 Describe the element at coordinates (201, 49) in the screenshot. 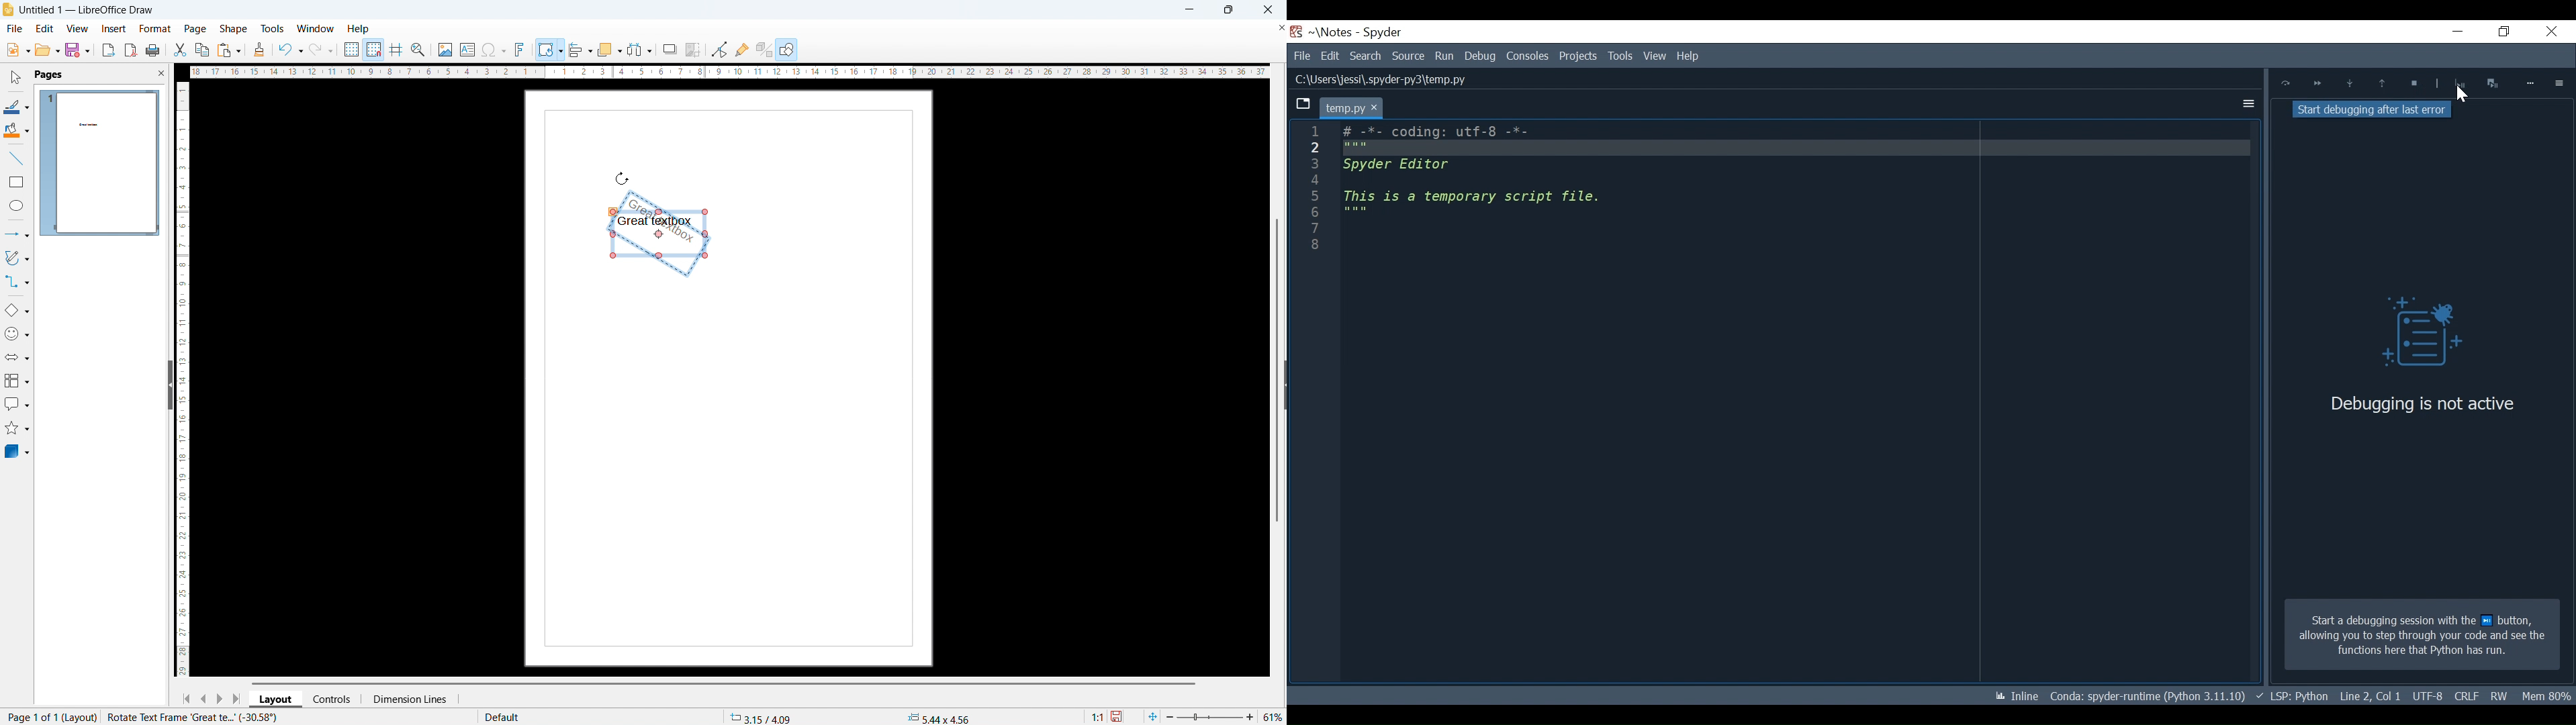

I see `copy` at that location.